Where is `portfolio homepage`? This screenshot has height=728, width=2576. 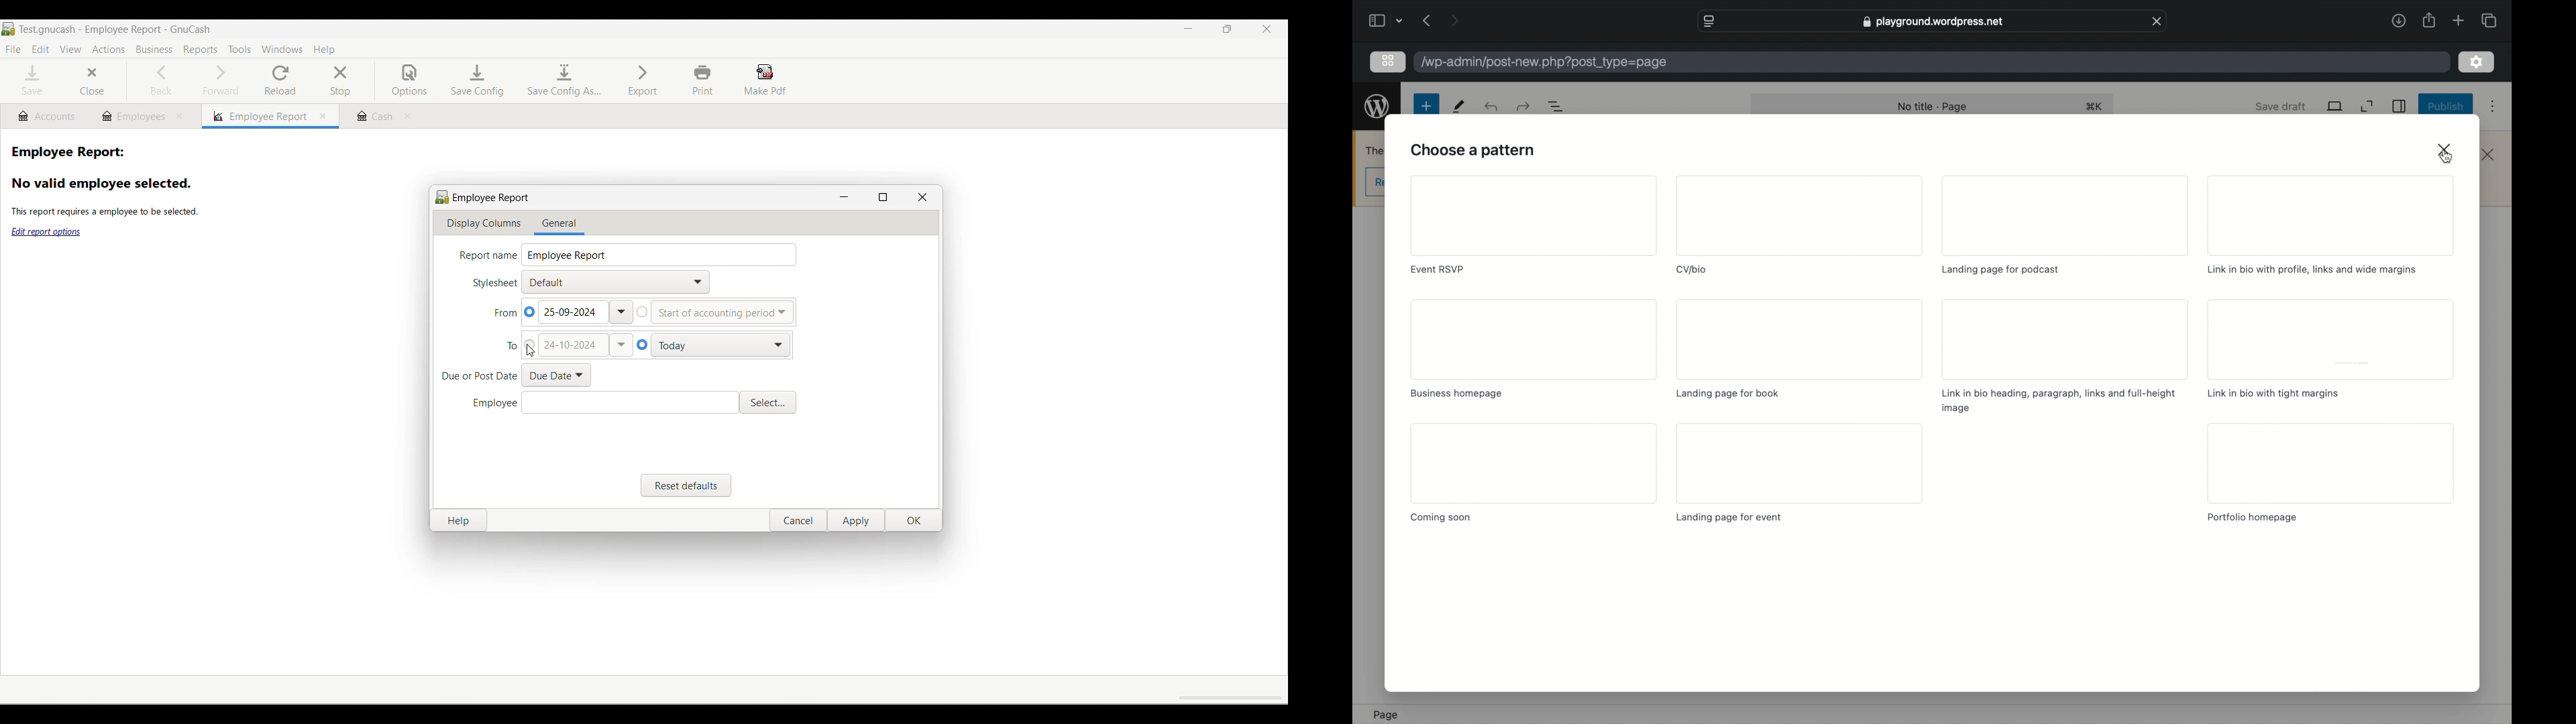 portfolio homepage is located at coordinates (2253, 518).